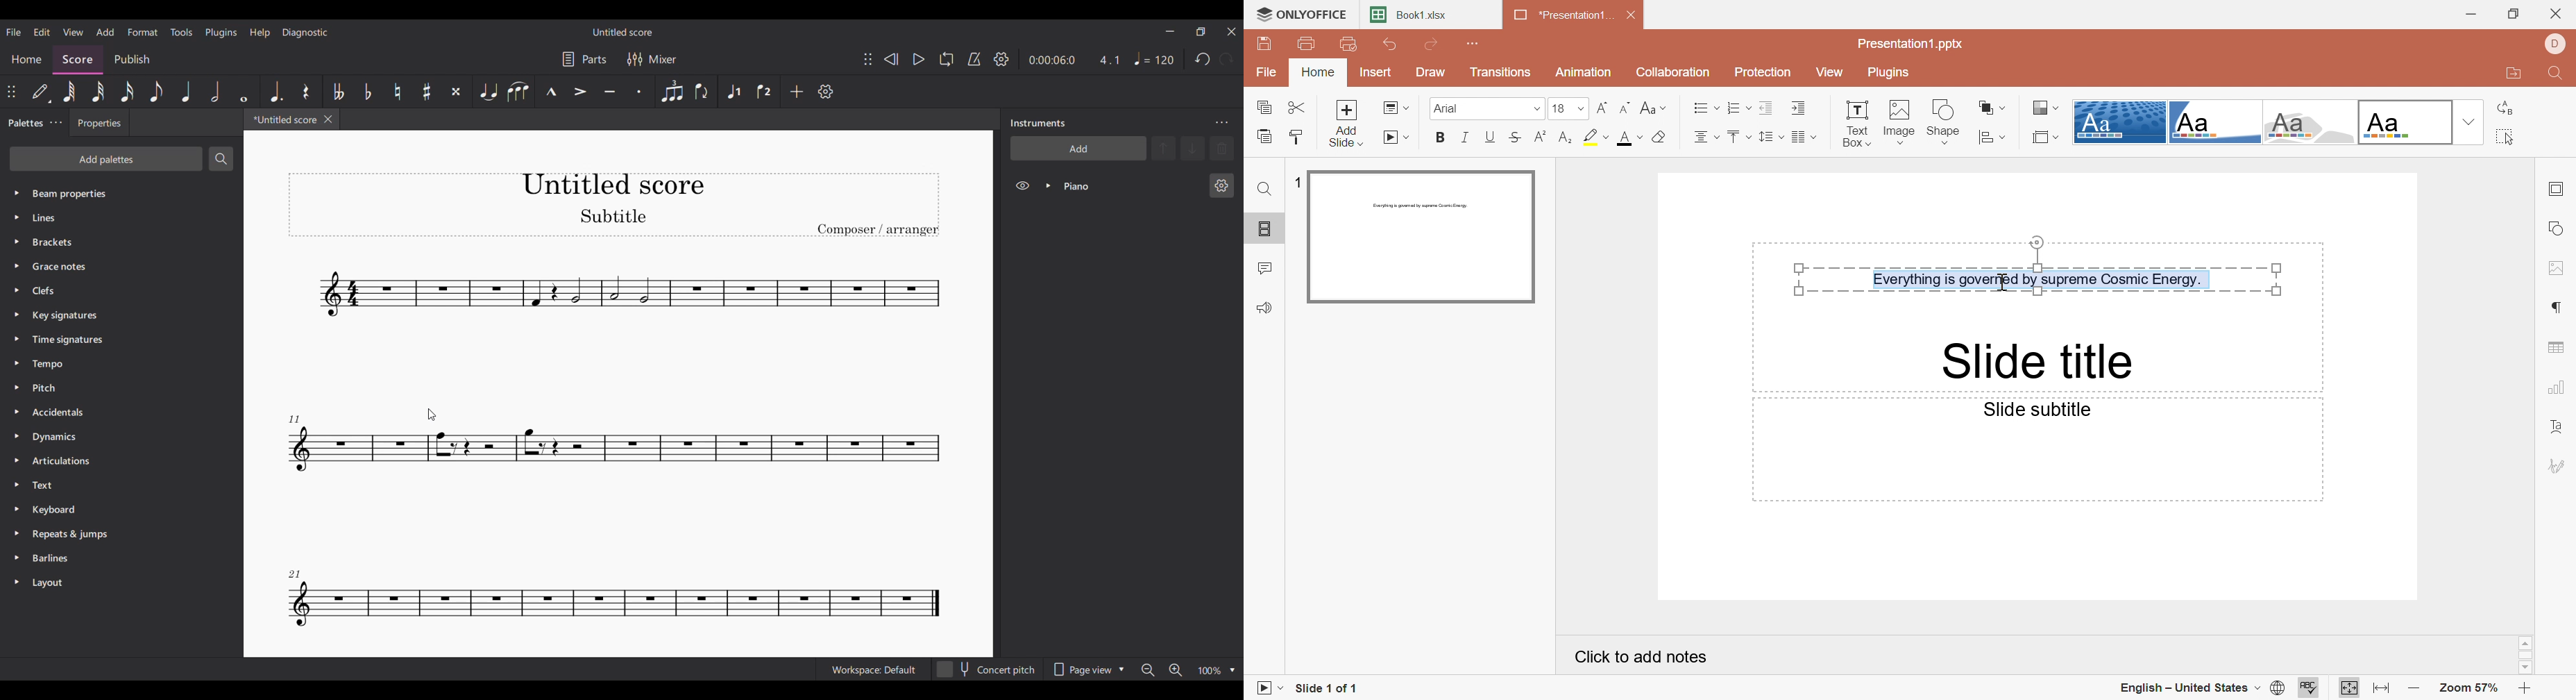 This screenshot has width=2576, height=700. Describe the element at coordinates (2470, 124) in the screenshot. I see `Drop Down` at that location.